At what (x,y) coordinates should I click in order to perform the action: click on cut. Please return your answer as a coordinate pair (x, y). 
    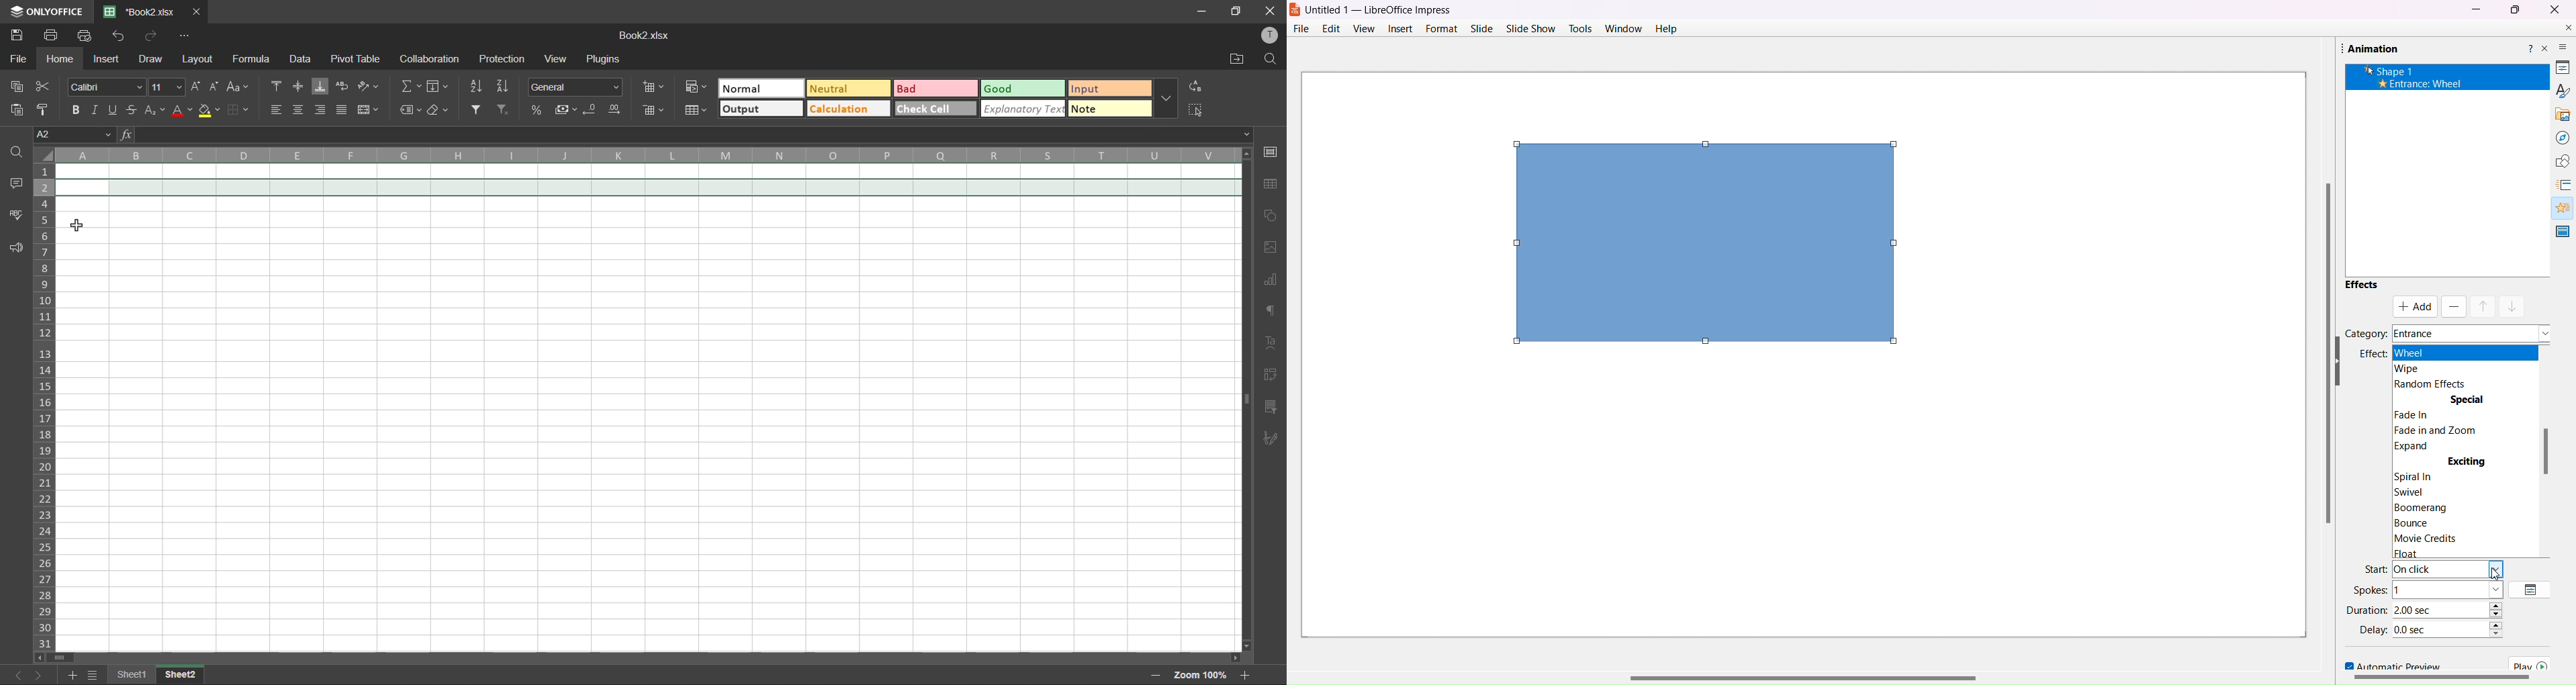
    Looking at the image, I should click on (44, 88).